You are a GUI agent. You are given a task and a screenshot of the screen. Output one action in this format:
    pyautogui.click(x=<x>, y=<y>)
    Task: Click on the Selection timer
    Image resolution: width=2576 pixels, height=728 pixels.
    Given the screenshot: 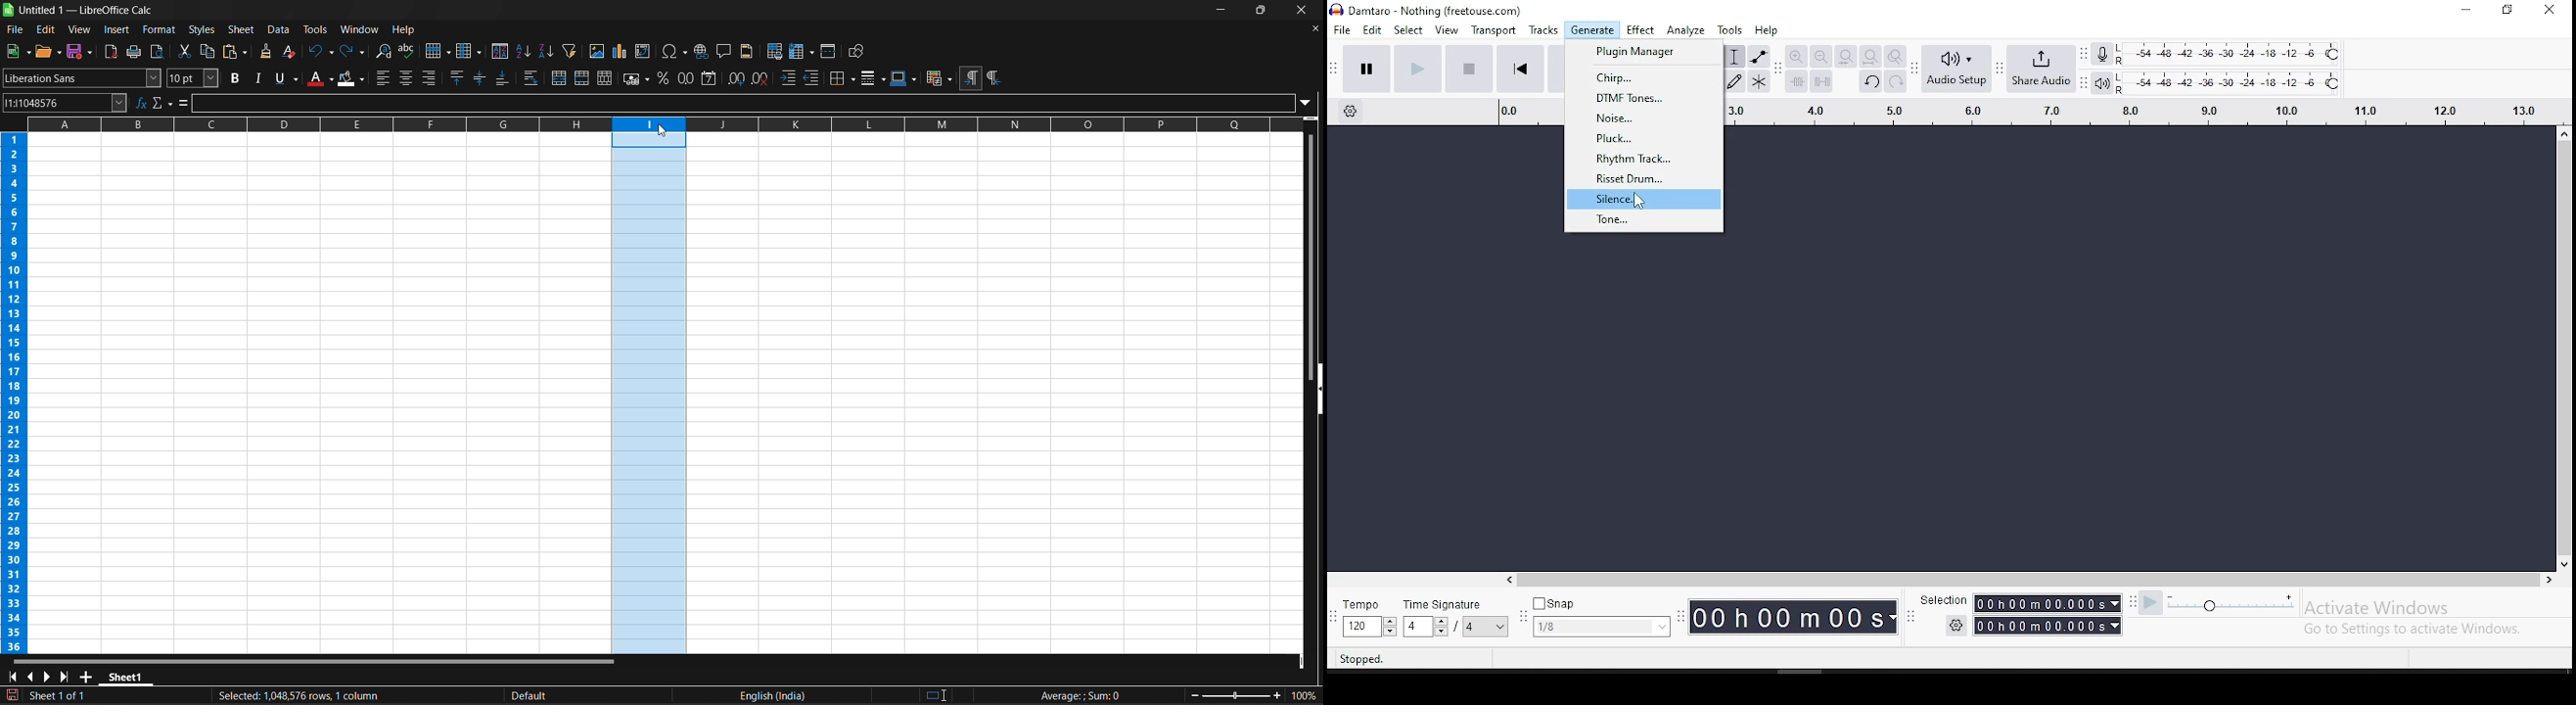 What is the action you would take?
    pyautogui.click(x=2021, y=603)
    